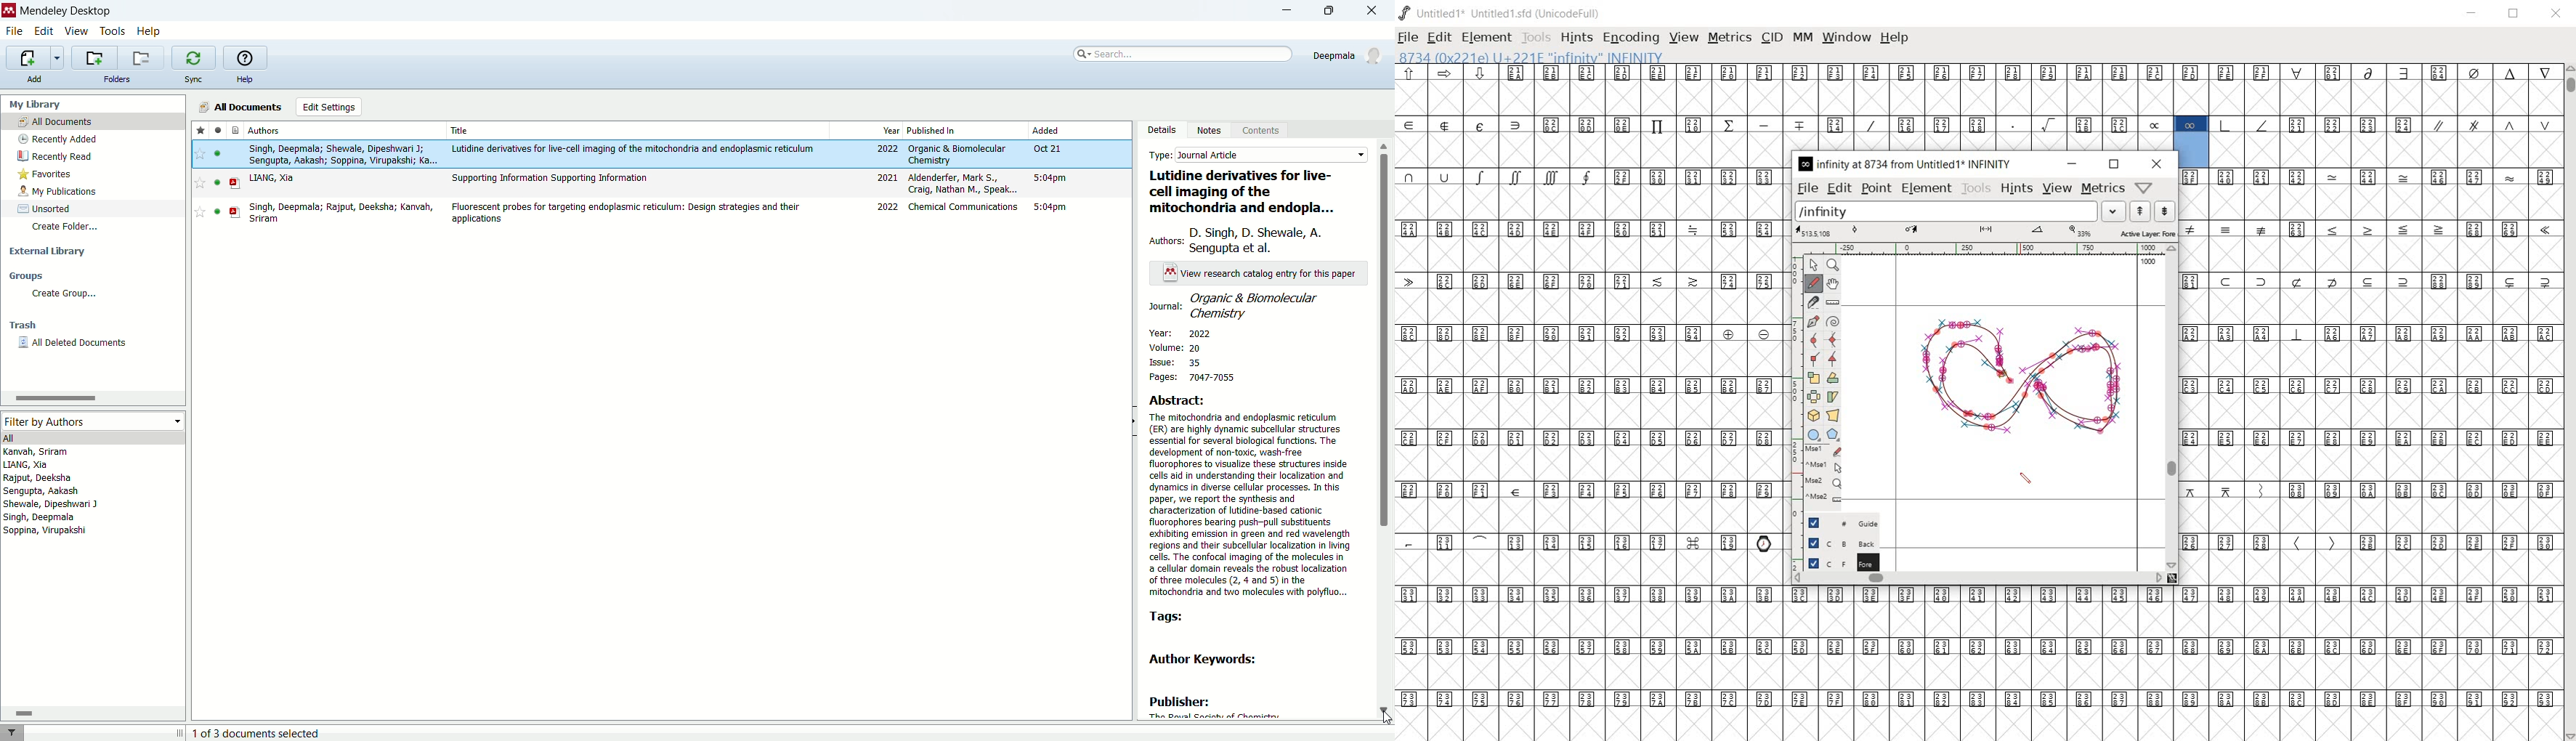 The image size is (2576, 756). I want to click on symbol, so click(2370, 176).